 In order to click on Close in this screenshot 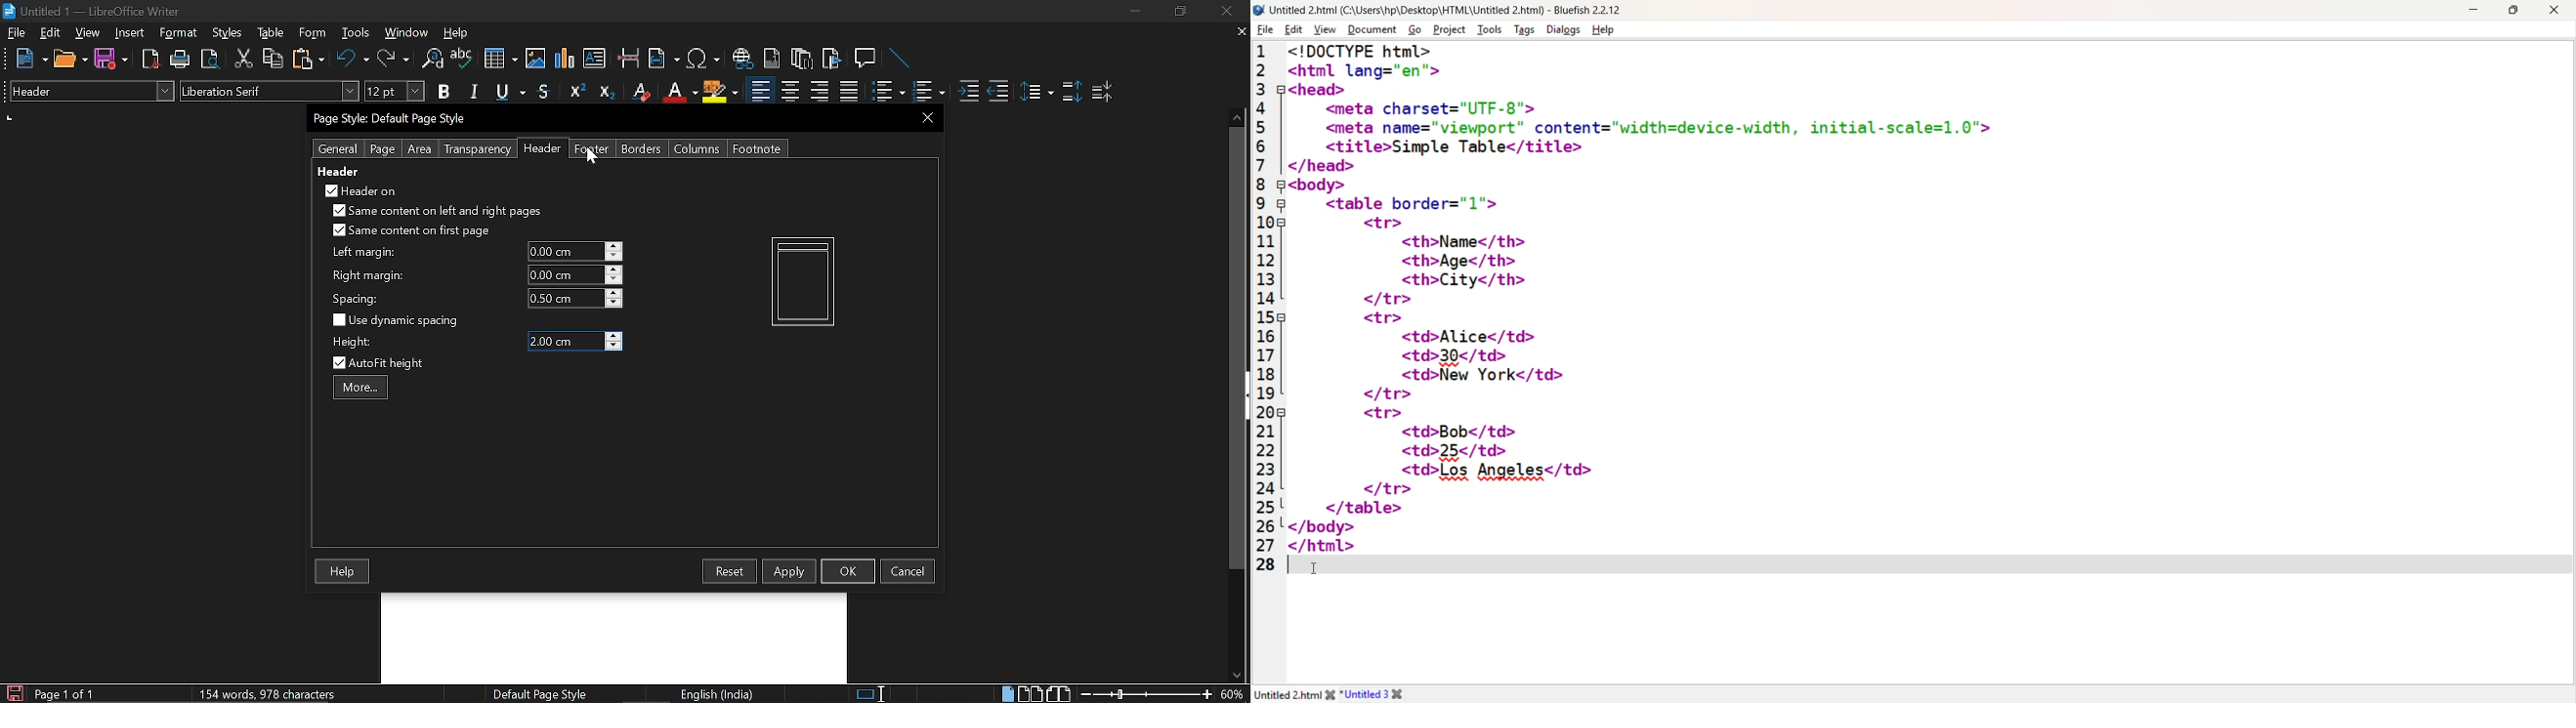, I will do `click(1225, 12)`.